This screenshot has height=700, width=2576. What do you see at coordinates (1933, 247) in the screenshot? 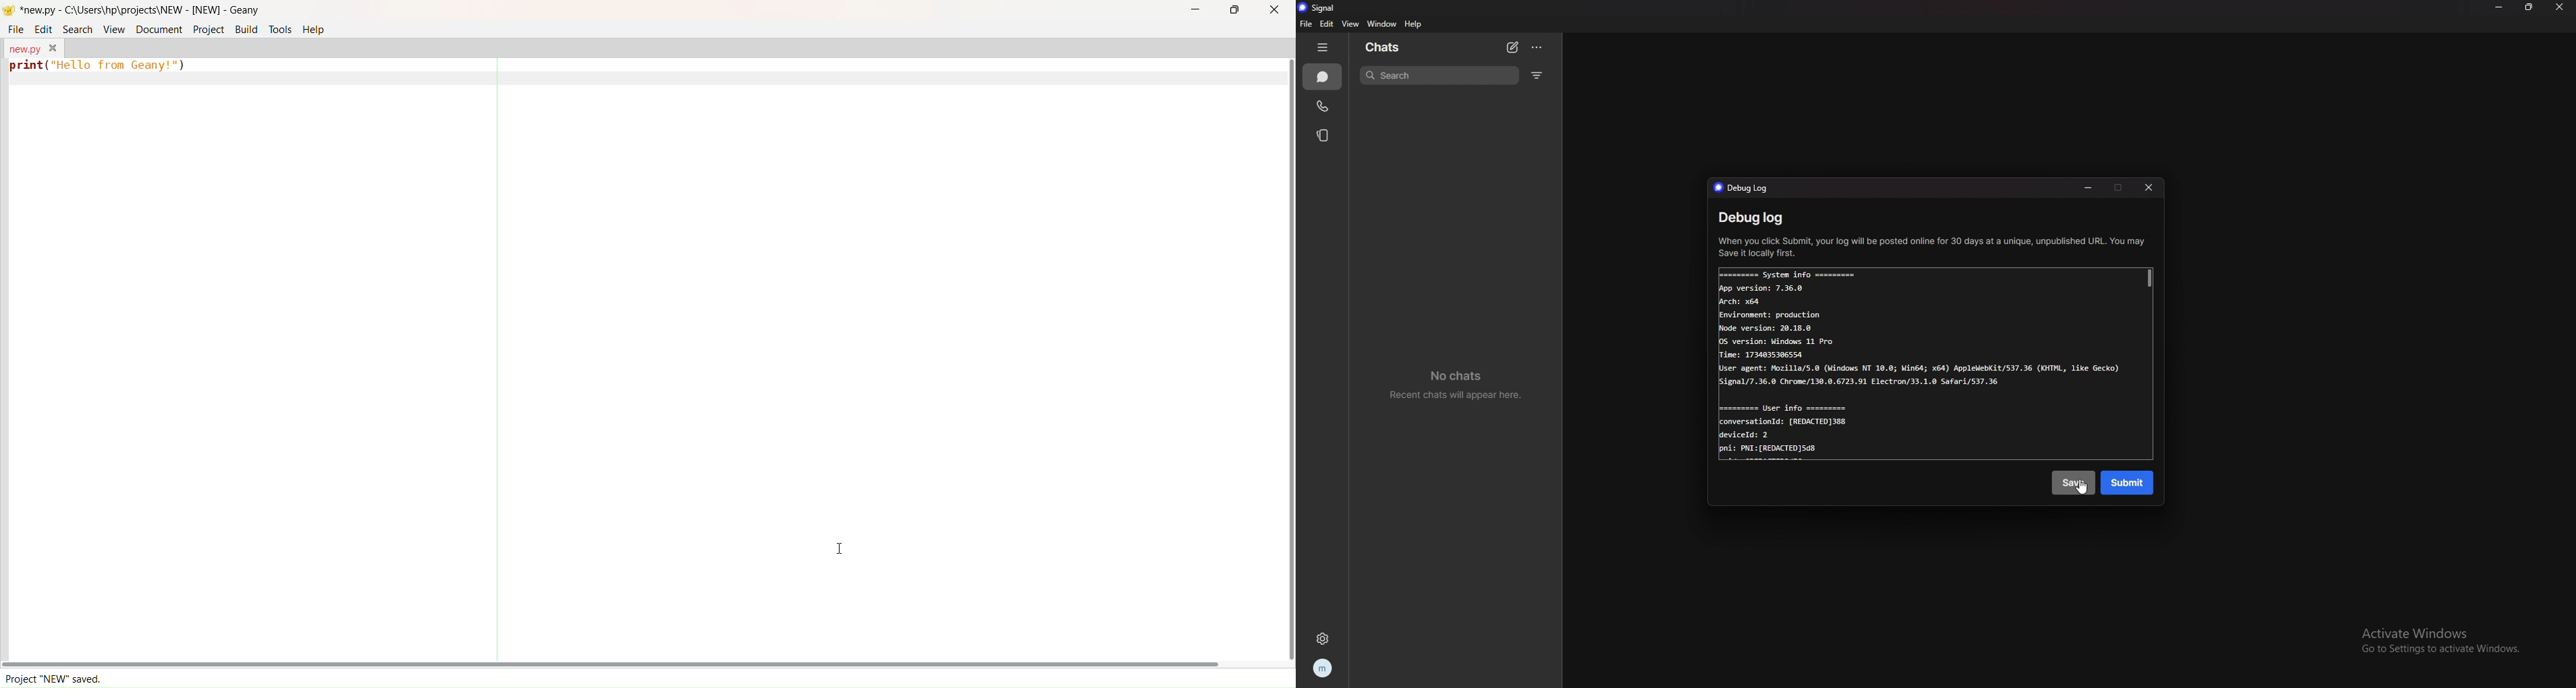
I see `When you click Submit, your log will be posted online for 30 days at a unique, unpublished URL. You may
‘Save it locally first.` at bounding box center [1933, 247].